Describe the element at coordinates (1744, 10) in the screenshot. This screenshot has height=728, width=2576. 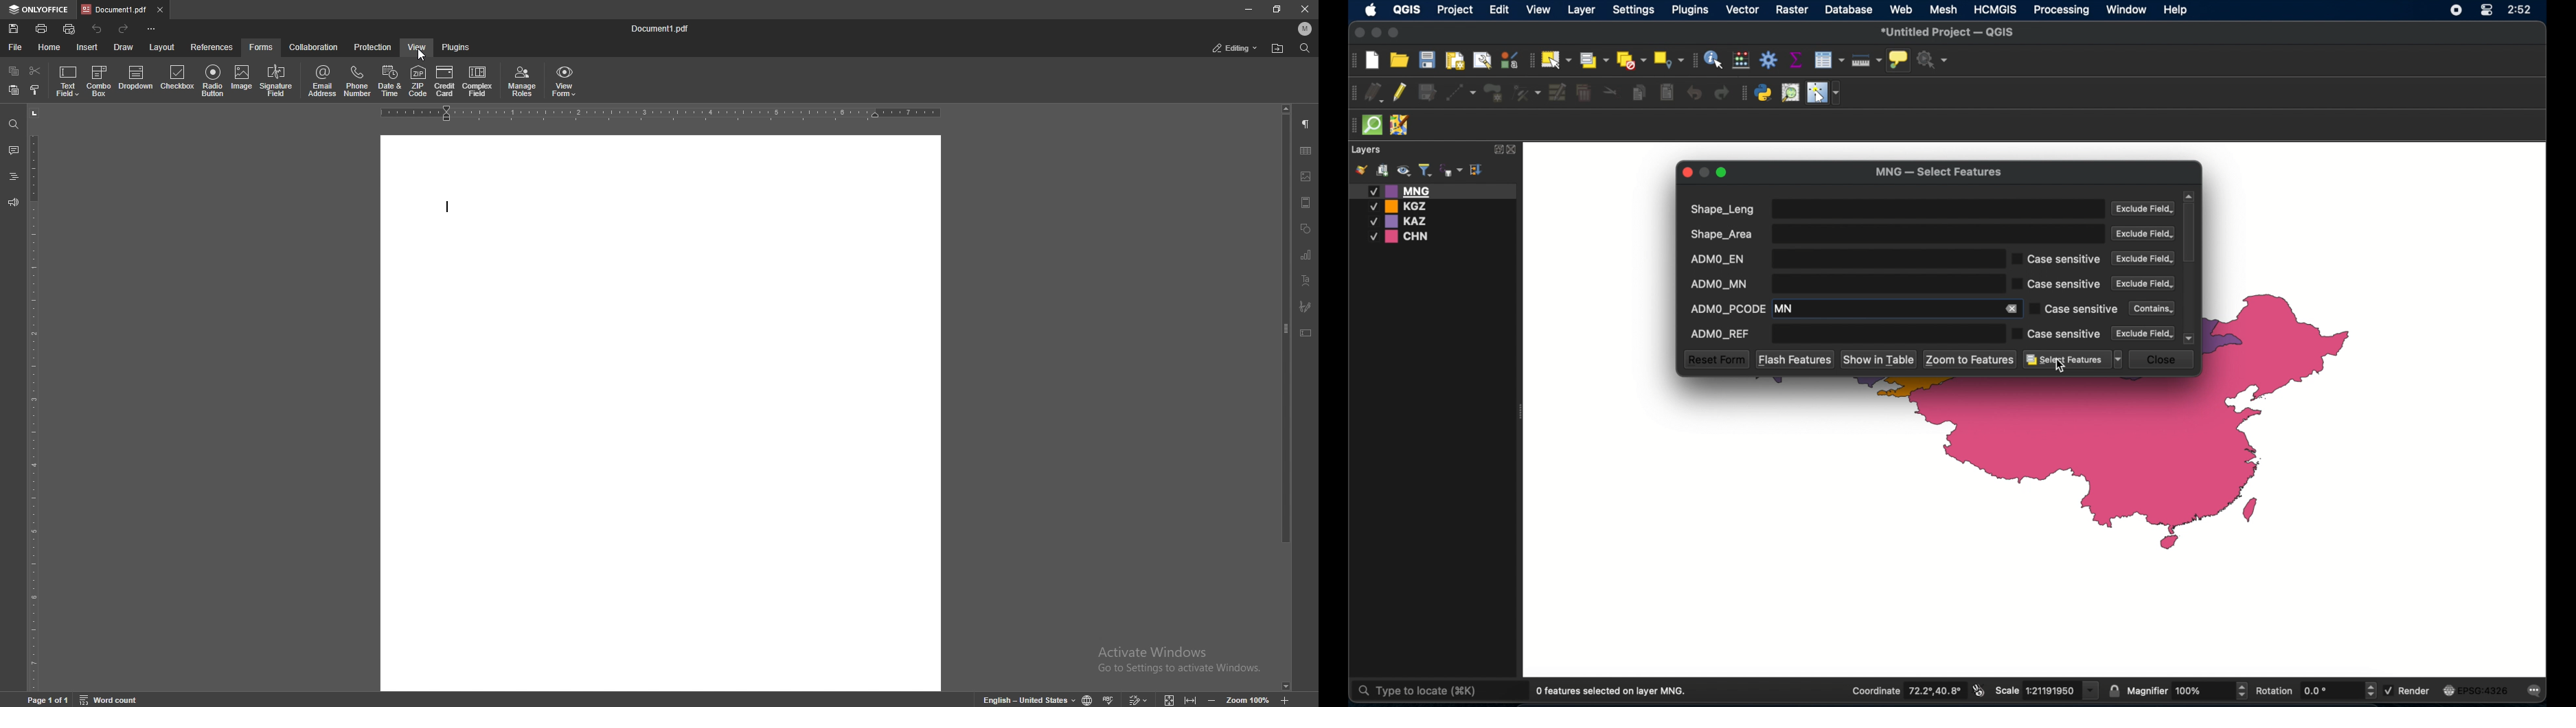
I see `vector` at that location.